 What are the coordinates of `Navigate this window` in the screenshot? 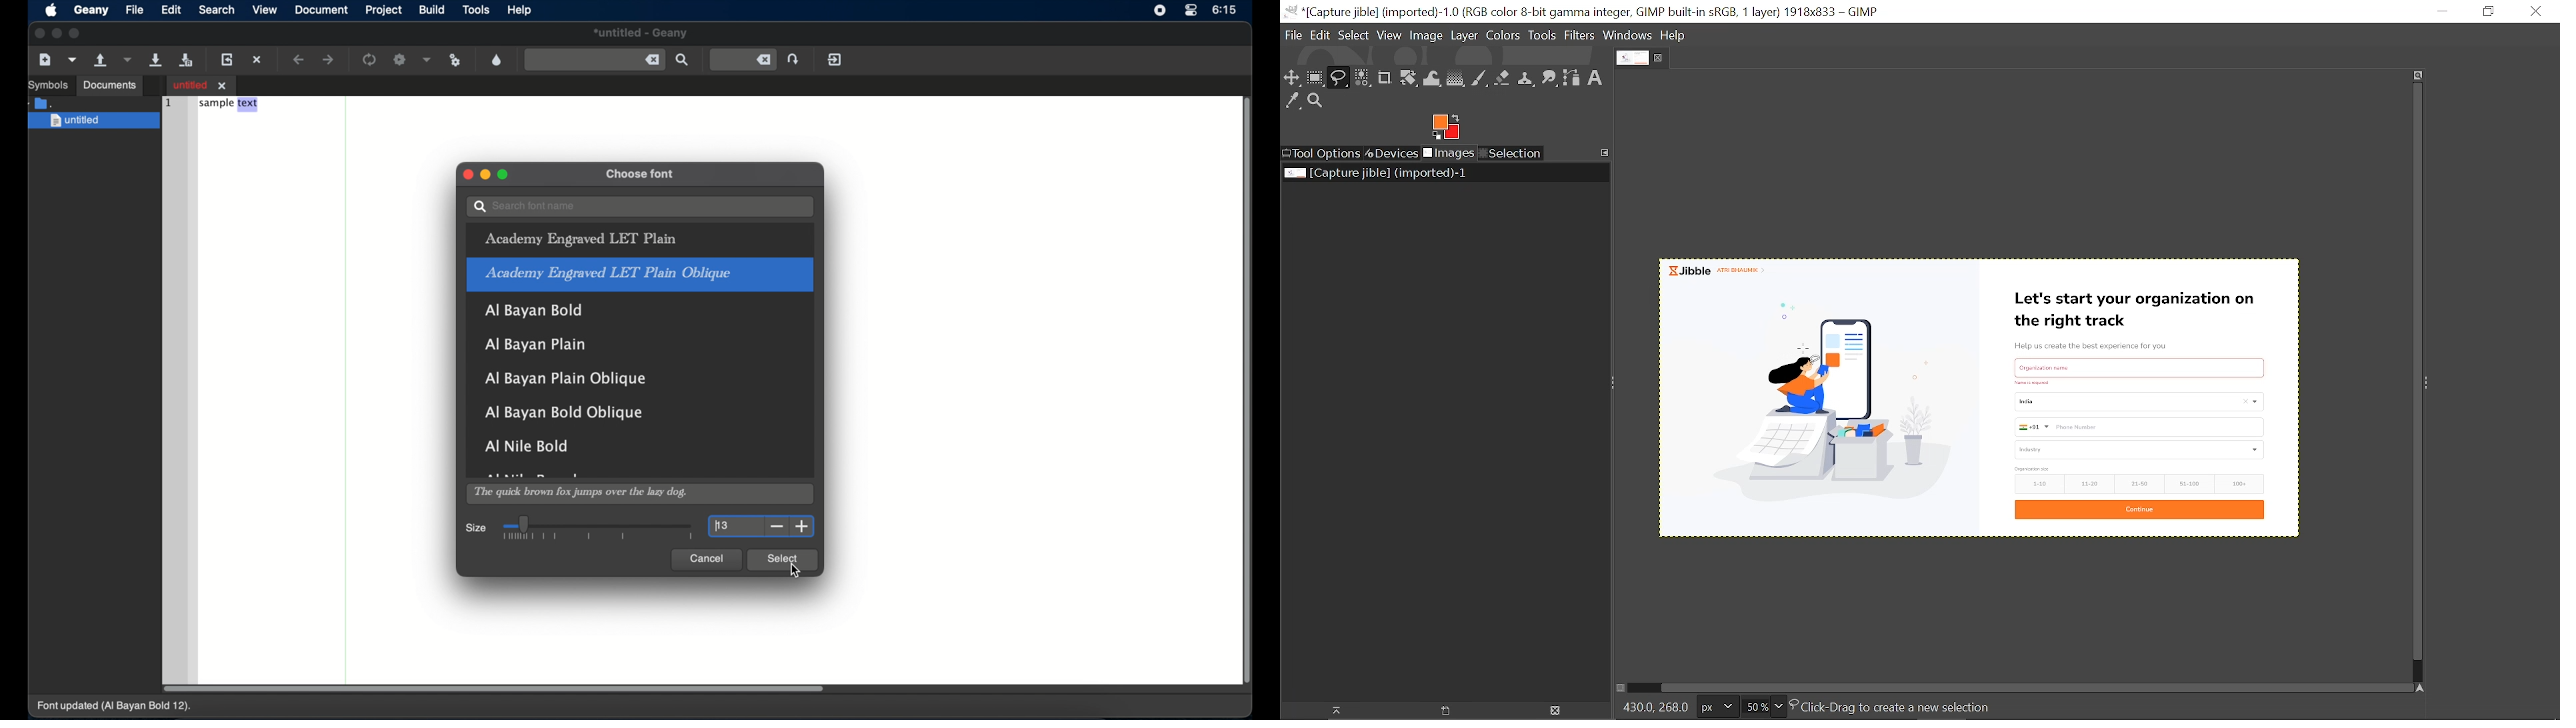 It's located at (2424, 689).